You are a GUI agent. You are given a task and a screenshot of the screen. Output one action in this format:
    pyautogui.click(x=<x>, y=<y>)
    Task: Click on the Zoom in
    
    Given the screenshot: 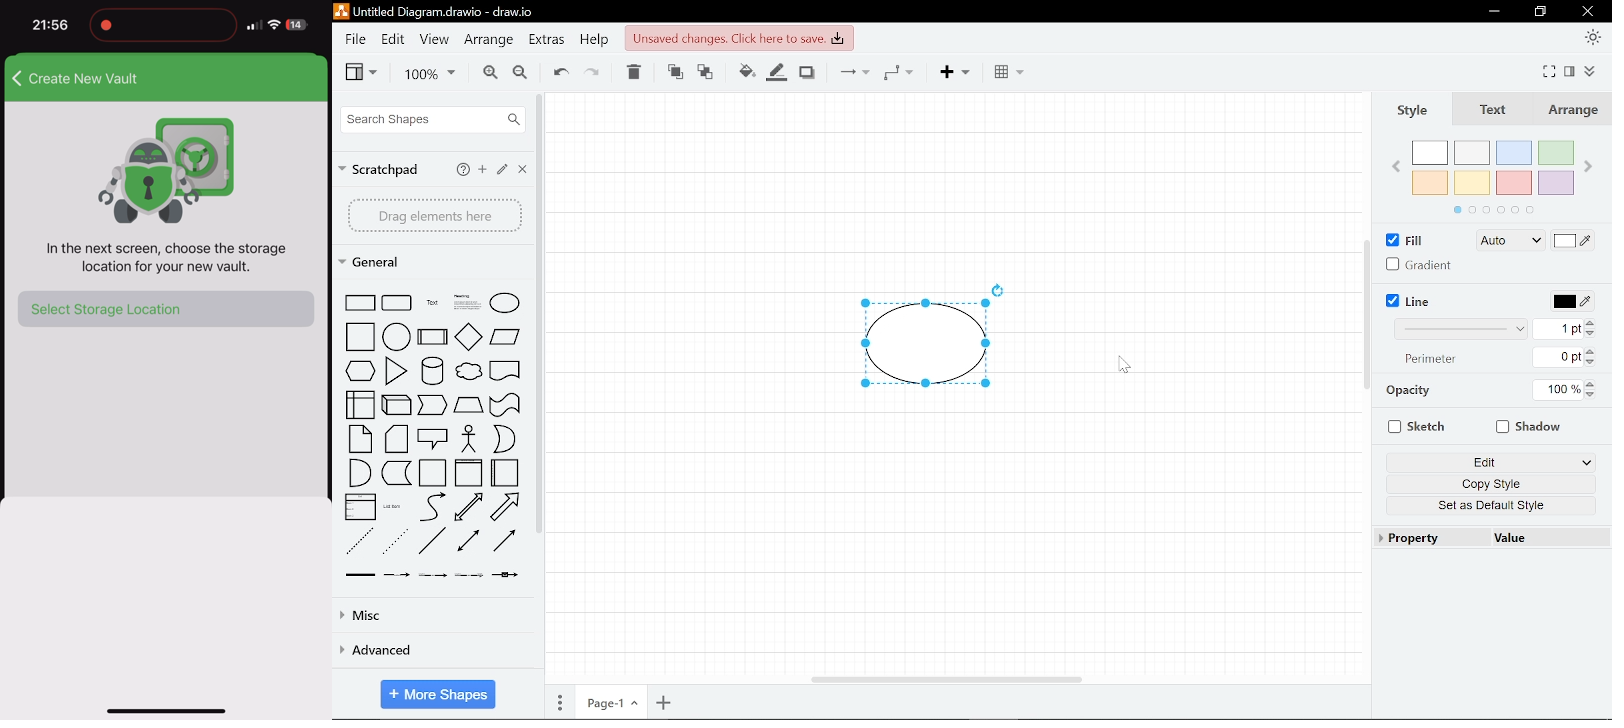 What is the action you would take?
    pyautogui.click(x=488, y=73)
    